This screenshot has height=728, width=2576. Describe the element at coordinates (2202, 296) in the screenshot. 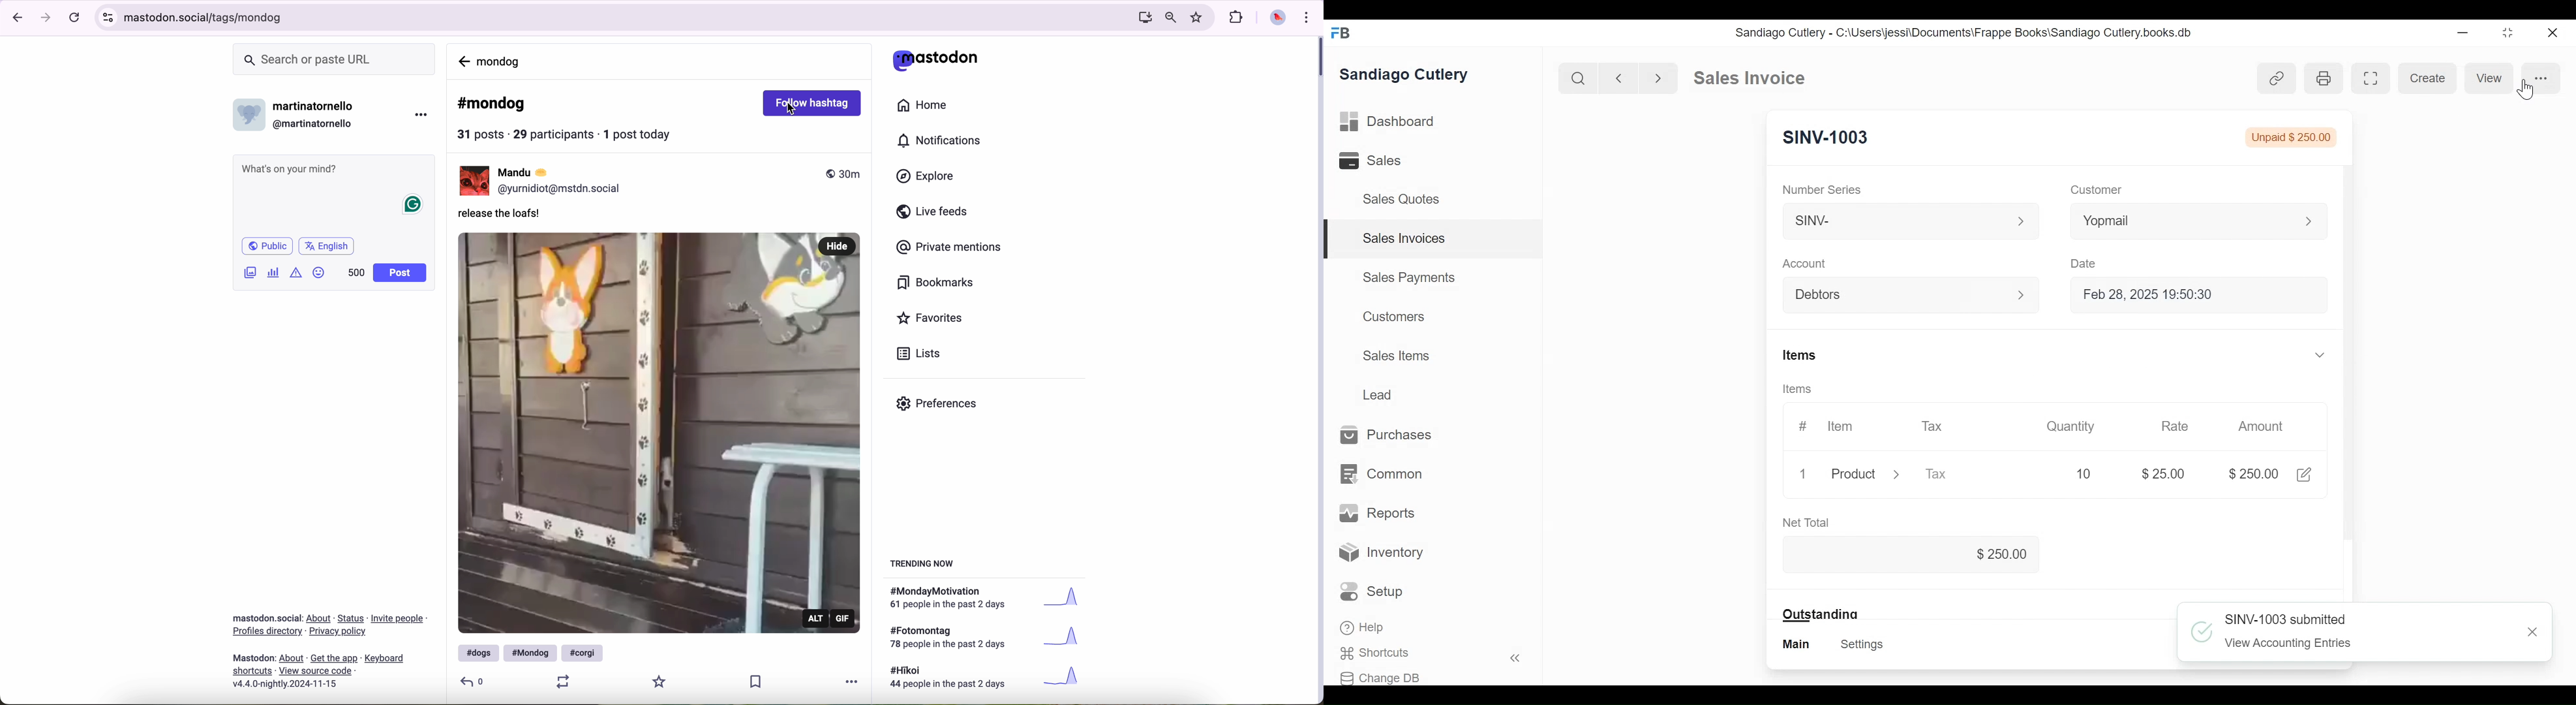

I see `Feb 28, 2025 19:50:30 &` at that location.